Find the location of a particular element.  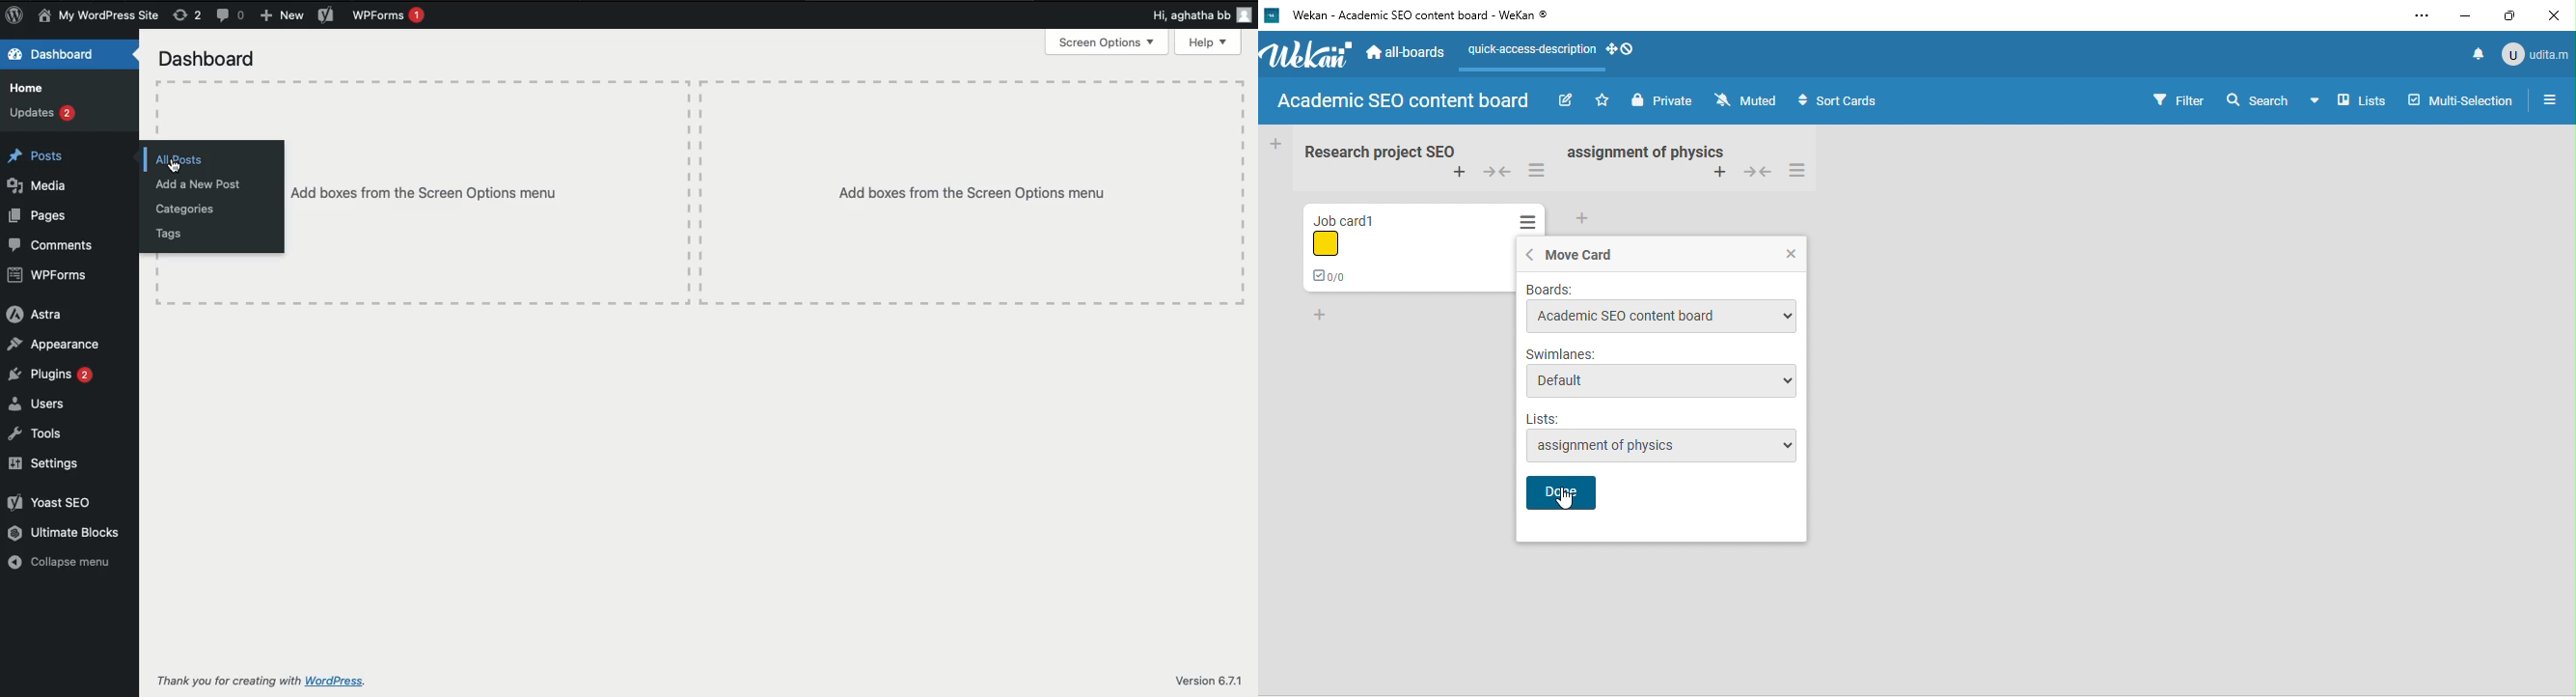

admin is located at coordinates (2536, 53).